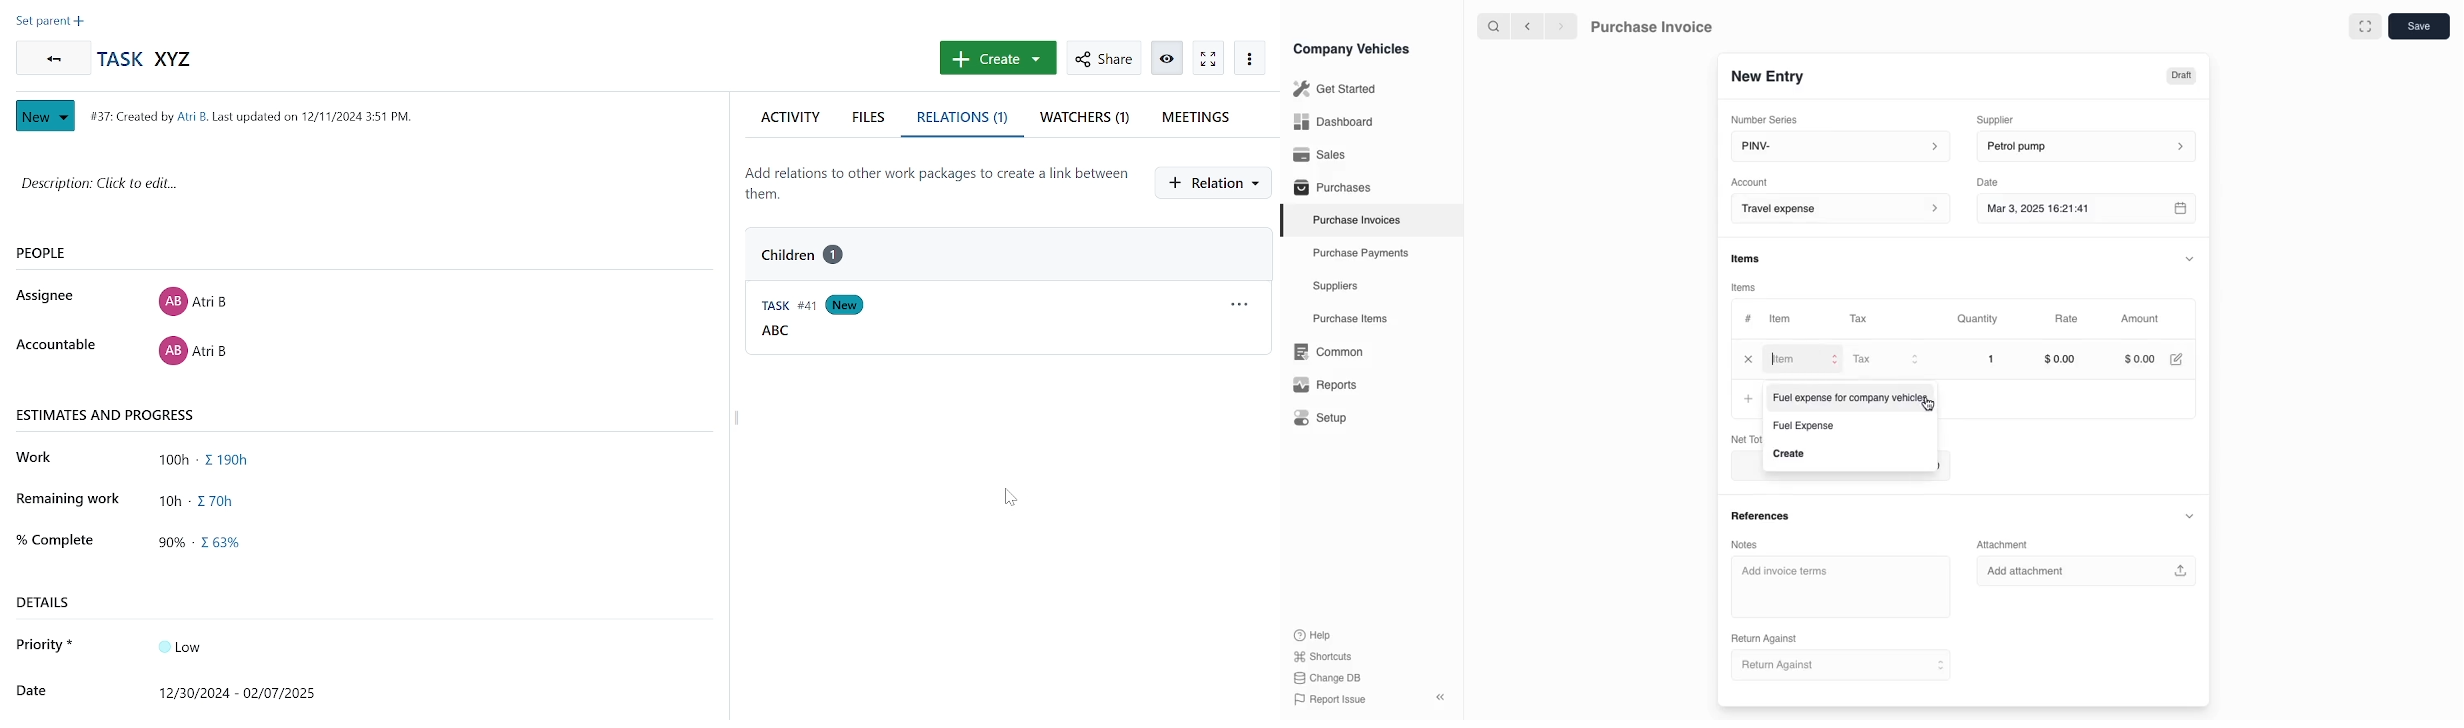  What do you see at coordinates (1748, 260) in the screenshot?
I see `items` at bounding box center [1748, 260].